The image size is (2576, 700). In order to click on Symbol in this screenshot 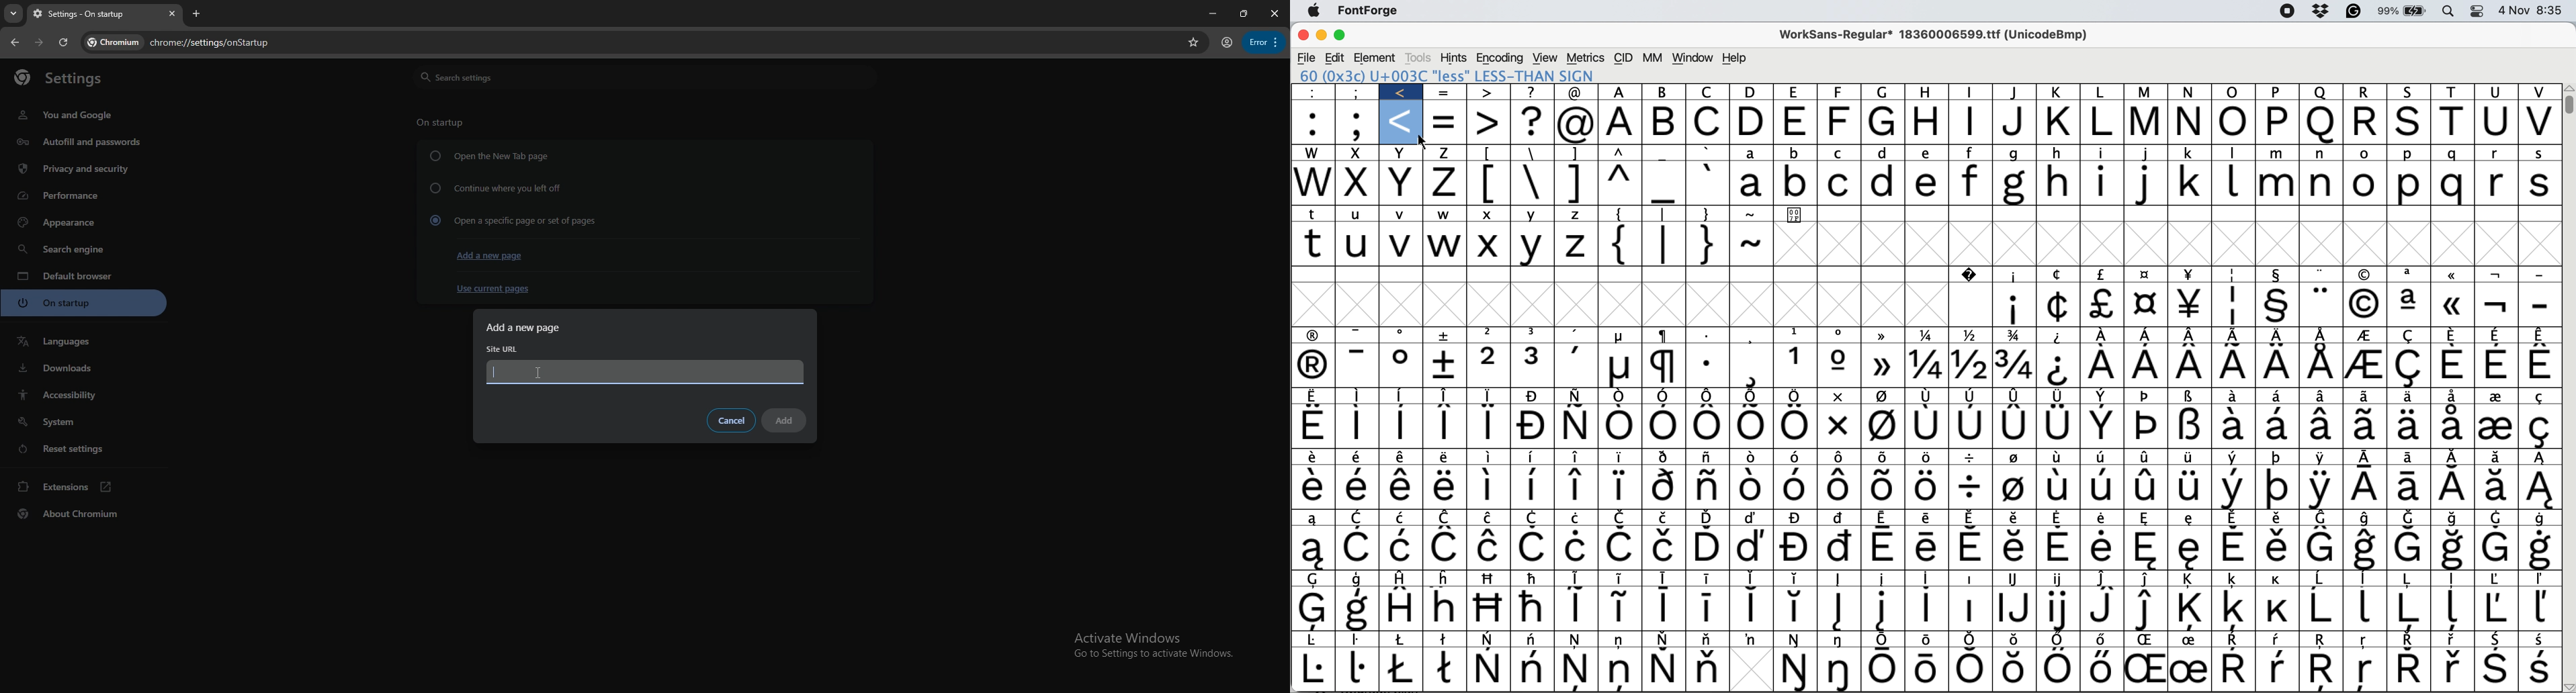, I will do `click(2059, 304)`.